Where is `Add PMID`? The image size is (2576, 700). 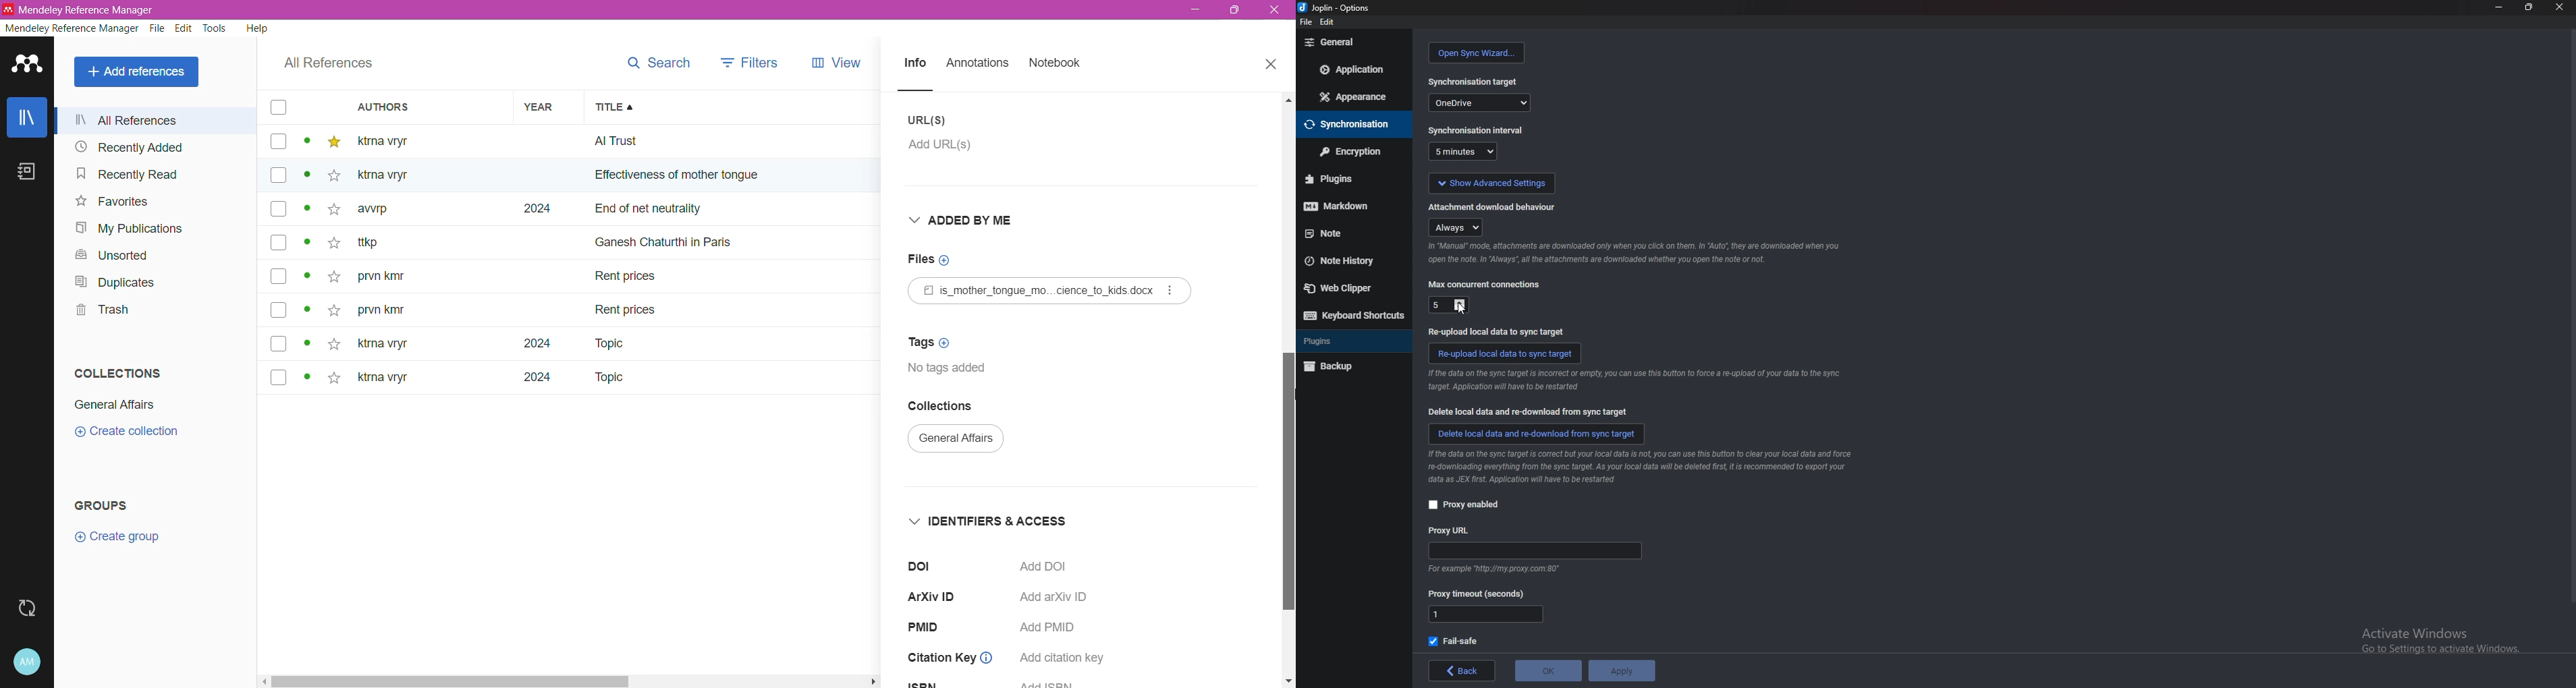
Add PMID is located at coordinates (1053, 627).